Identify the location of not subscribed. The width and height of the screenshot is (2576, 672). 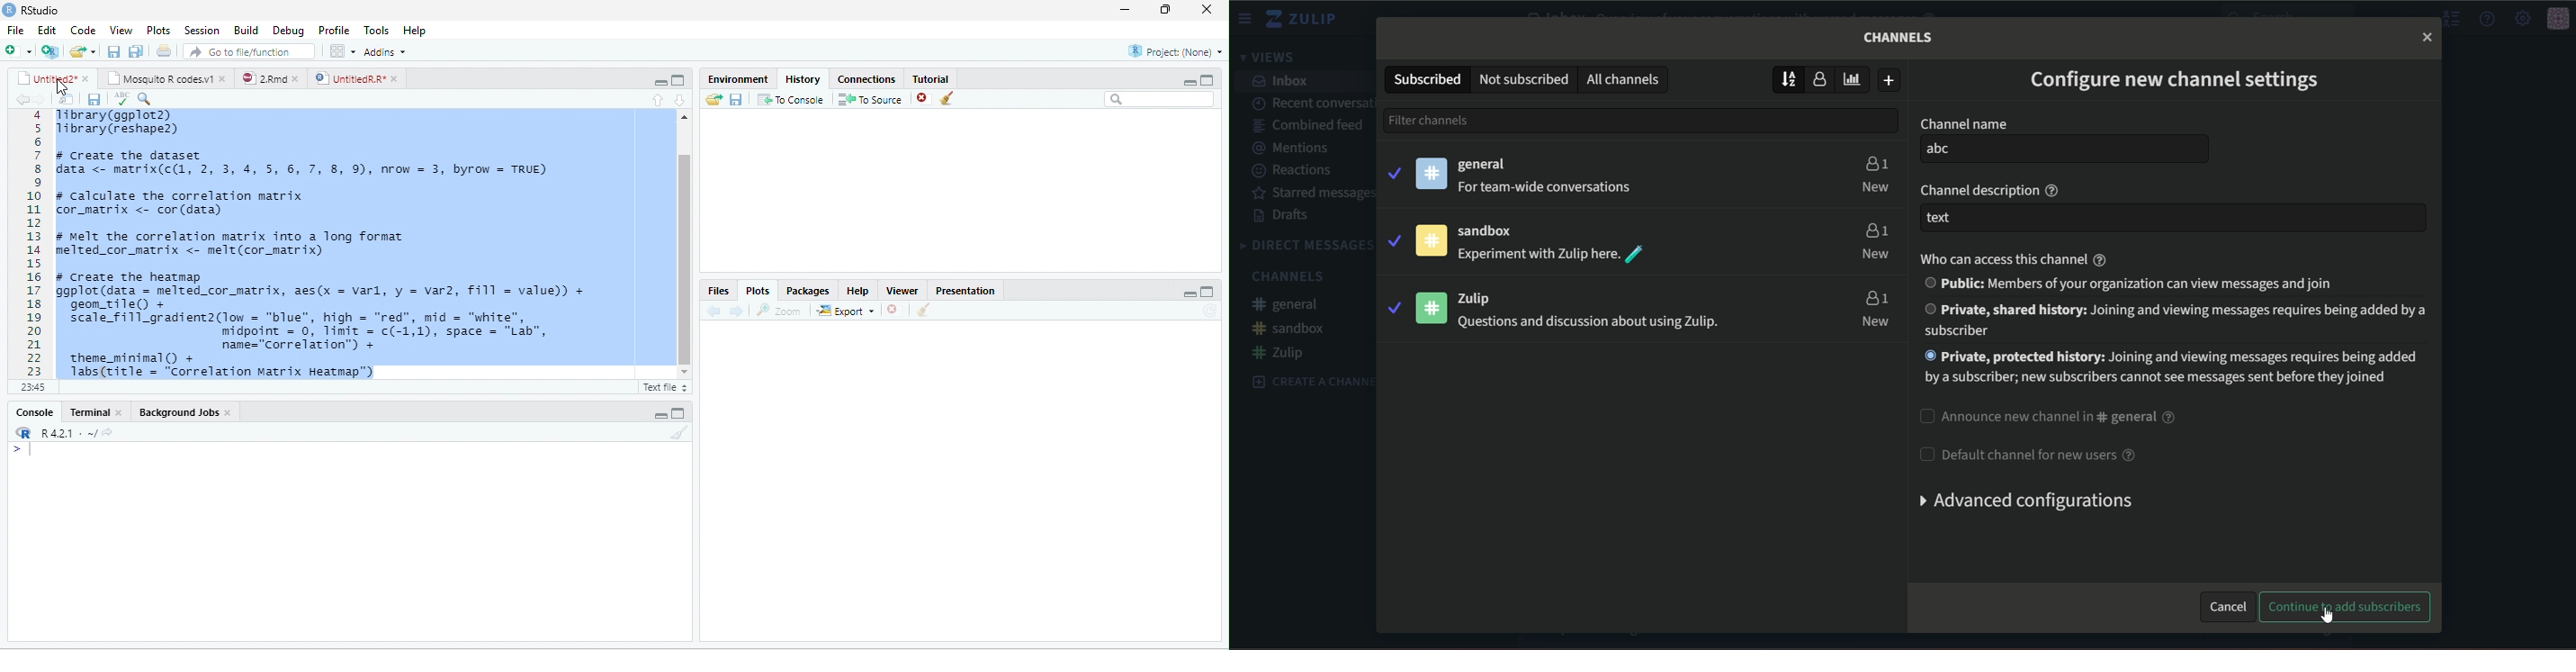
(1523, 78).